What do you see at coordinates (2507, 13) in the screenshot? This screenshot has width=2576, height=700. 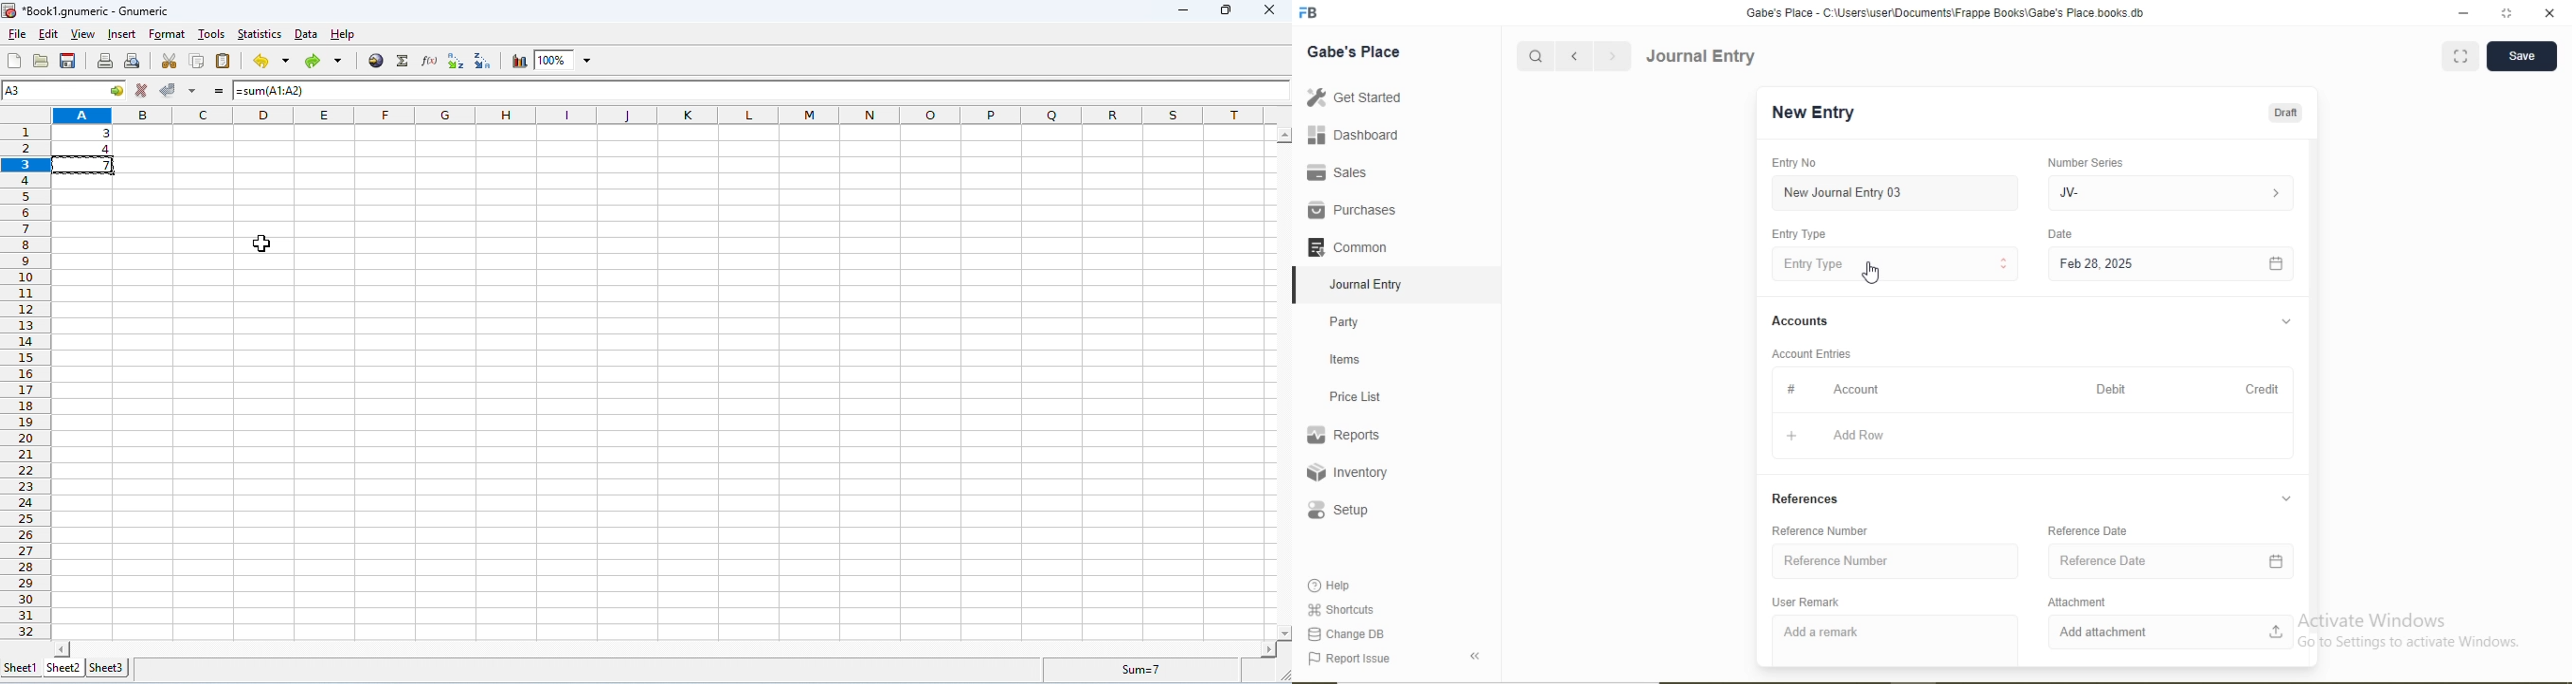 I see `full screen` at bounding box center [2507, 13].